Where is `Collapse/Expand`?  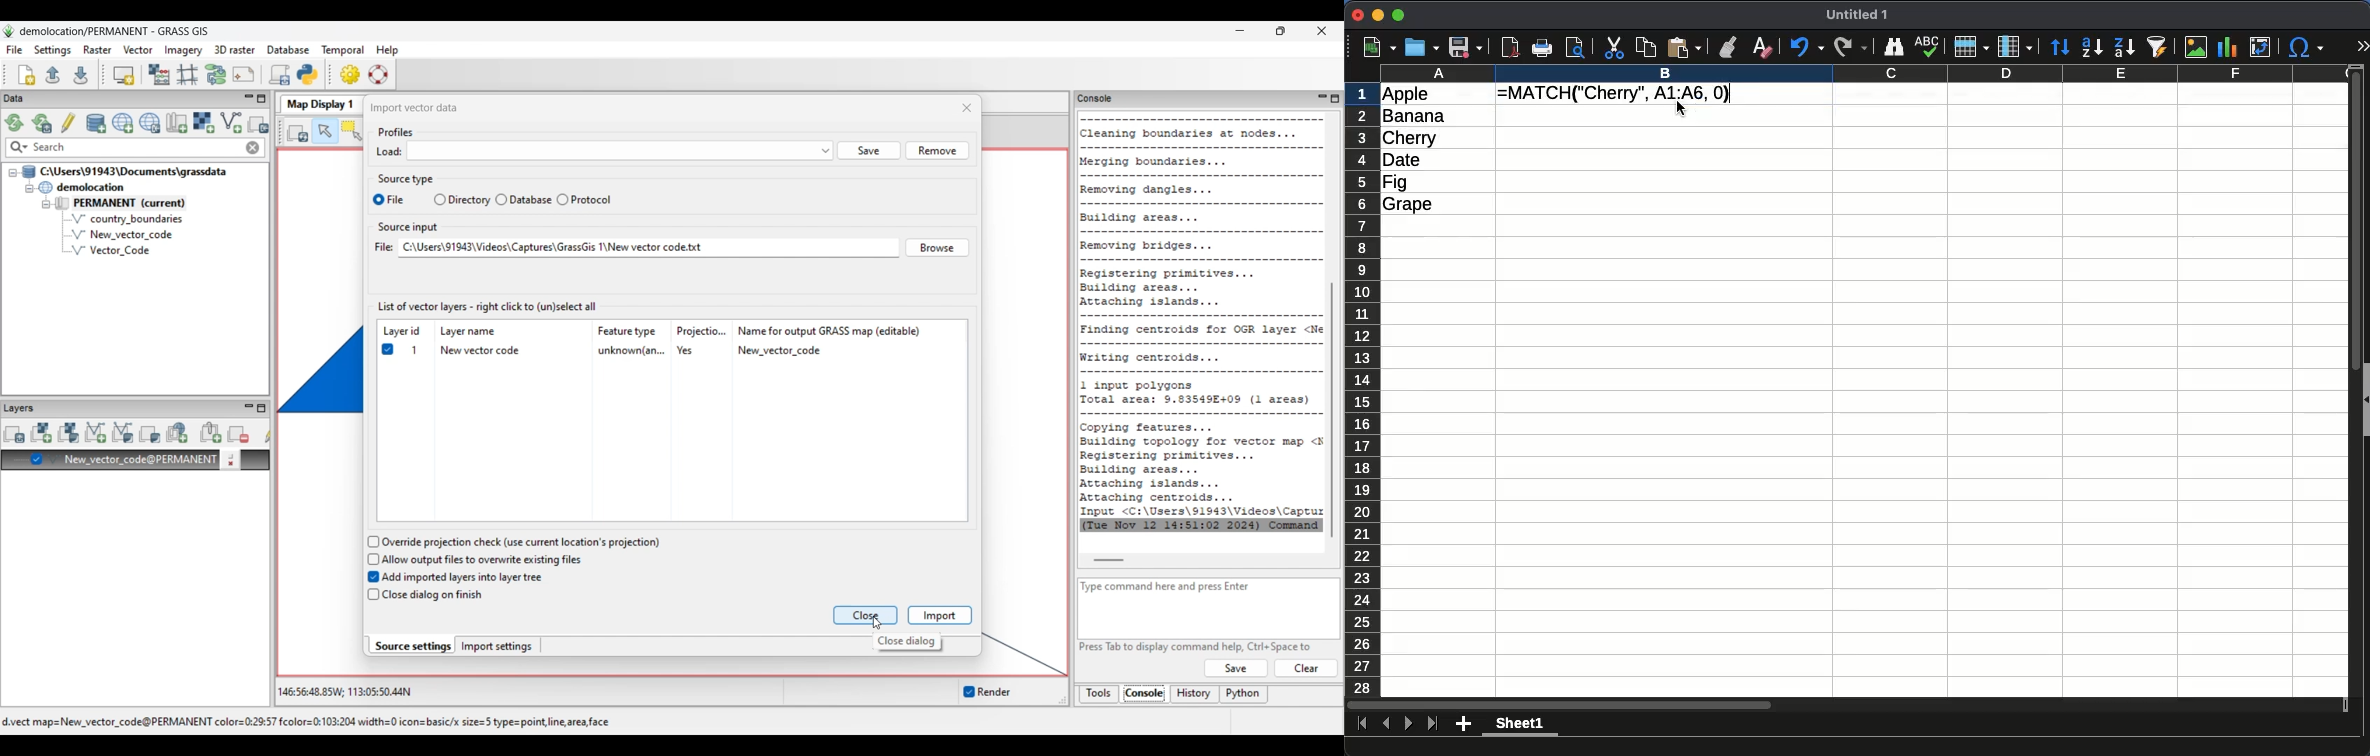 Collapse/Expand is located at coordinates (2366, 399).